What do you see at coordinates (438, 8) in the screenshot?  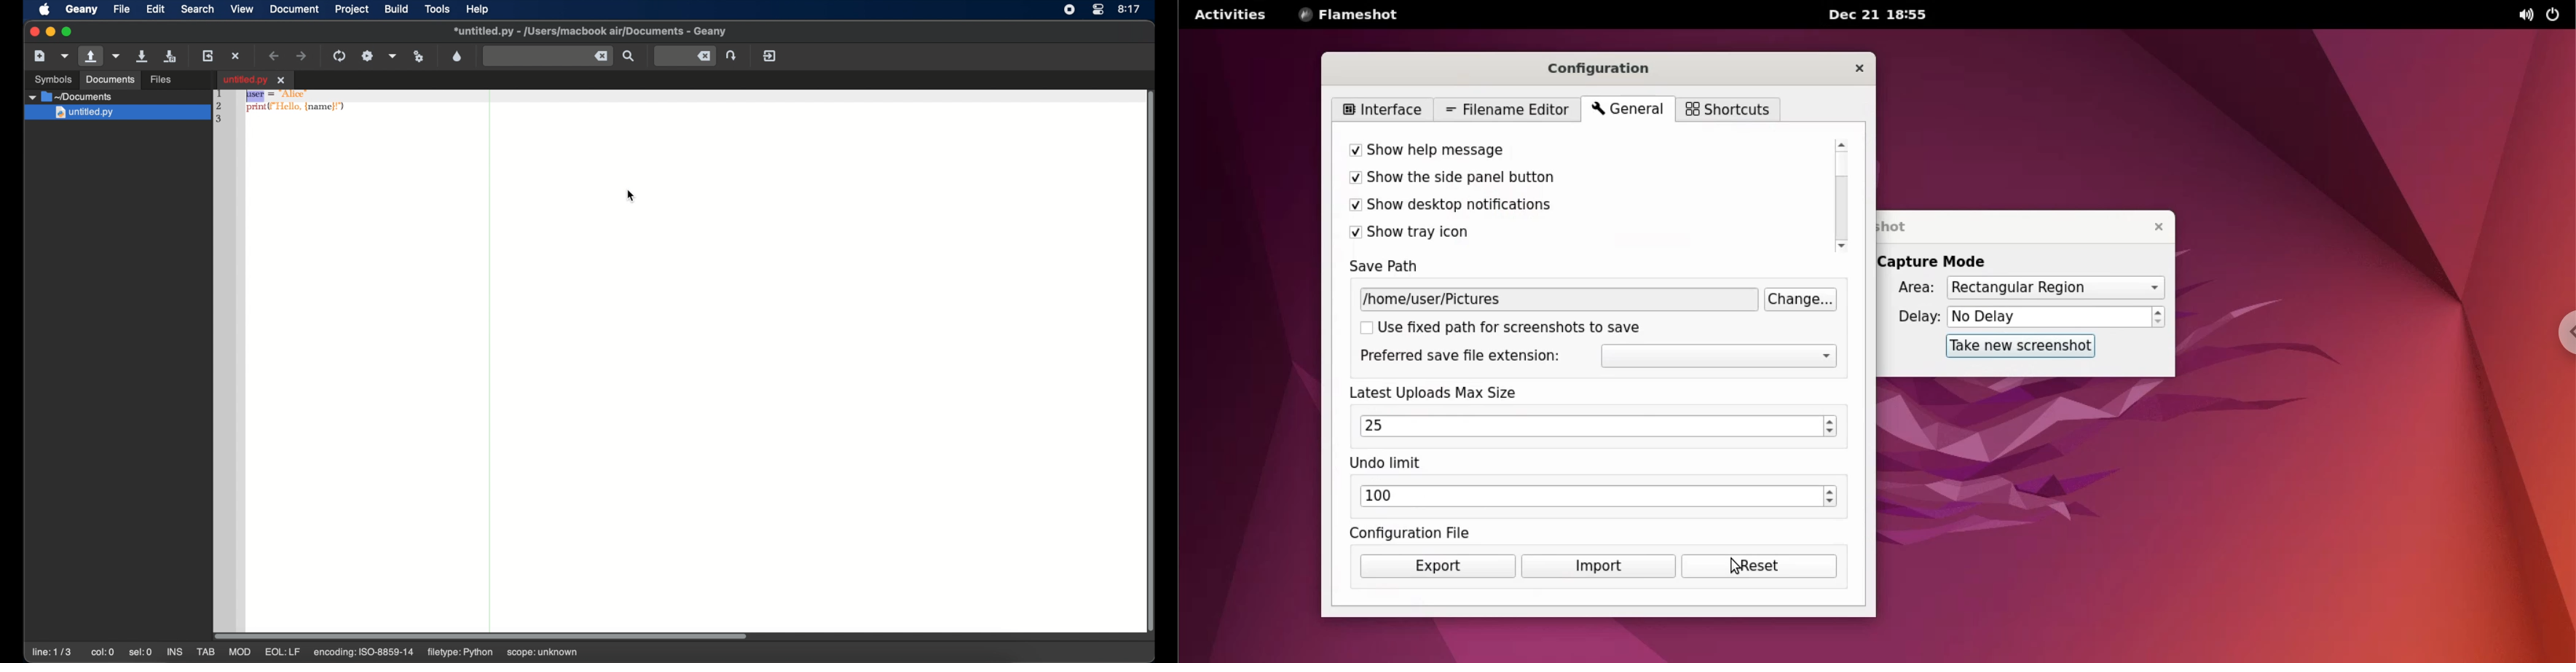 I see `tools` at bounding box center [438, 8].